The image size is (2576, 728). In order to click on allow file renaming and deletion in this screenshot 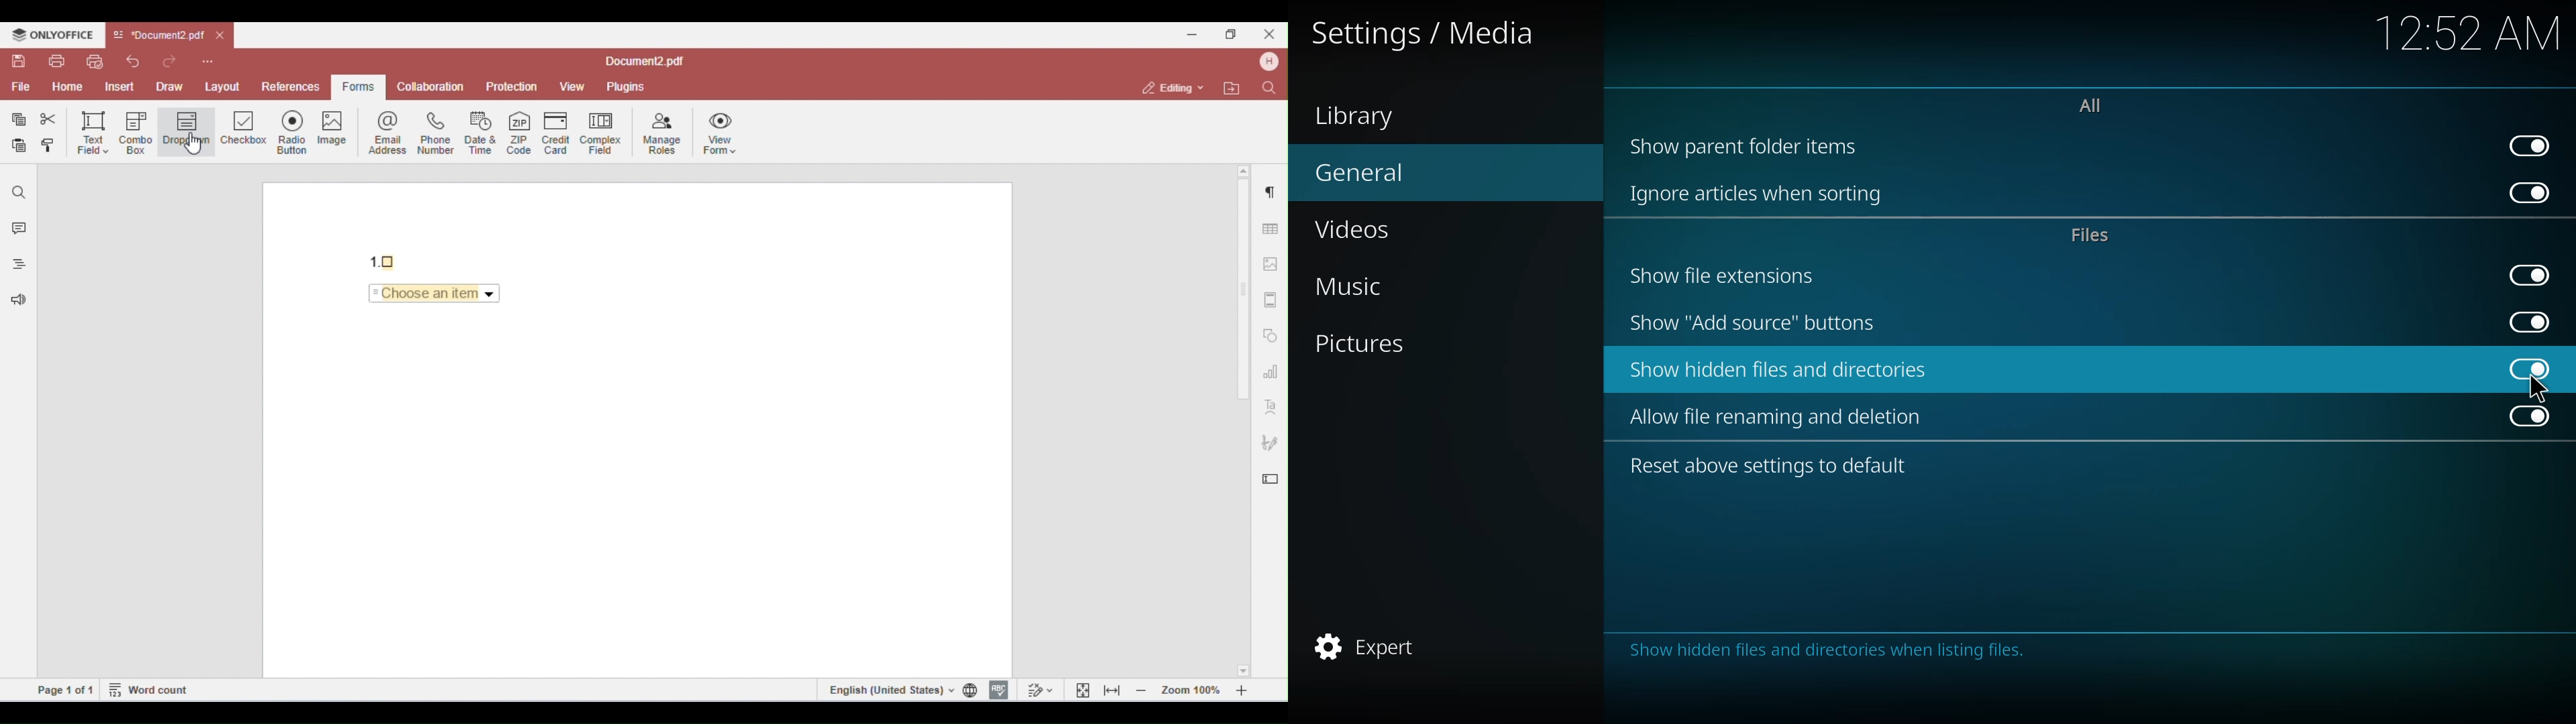, I will do `click(1784, 416)`.